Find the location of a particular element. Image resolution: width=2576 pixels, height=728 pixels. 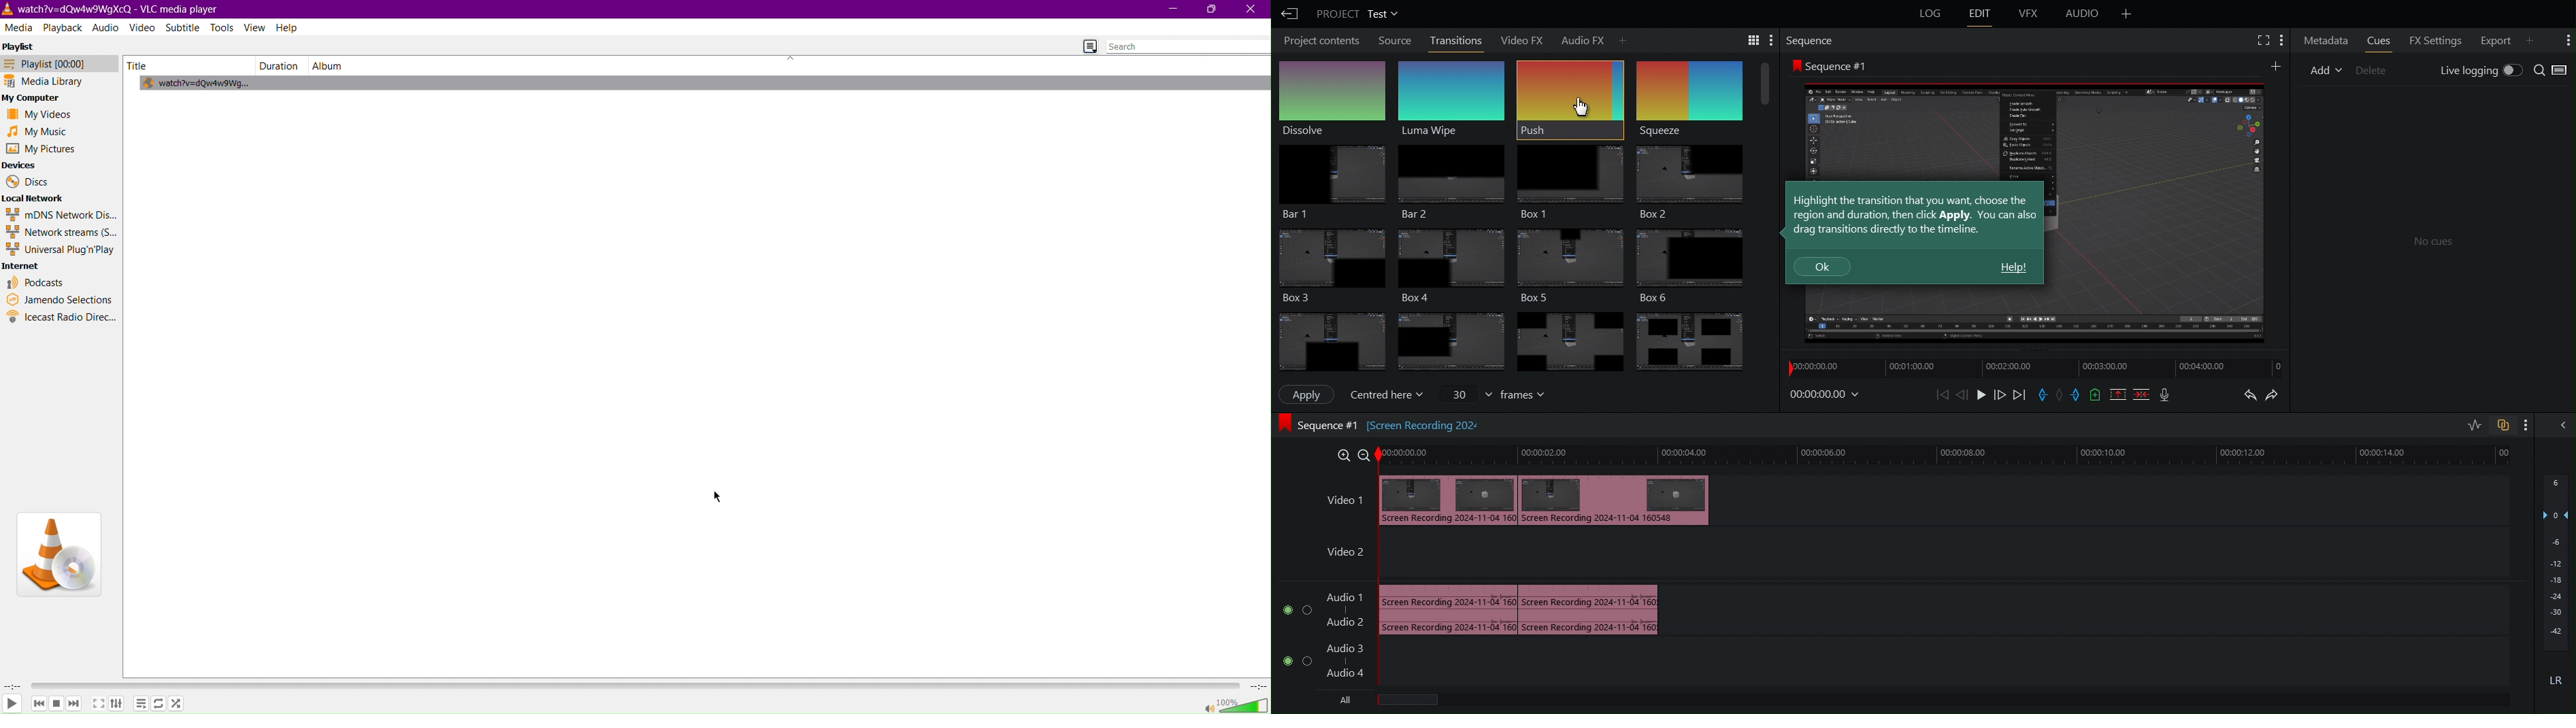

Bar 1 is located at coordinates (1327, 182).